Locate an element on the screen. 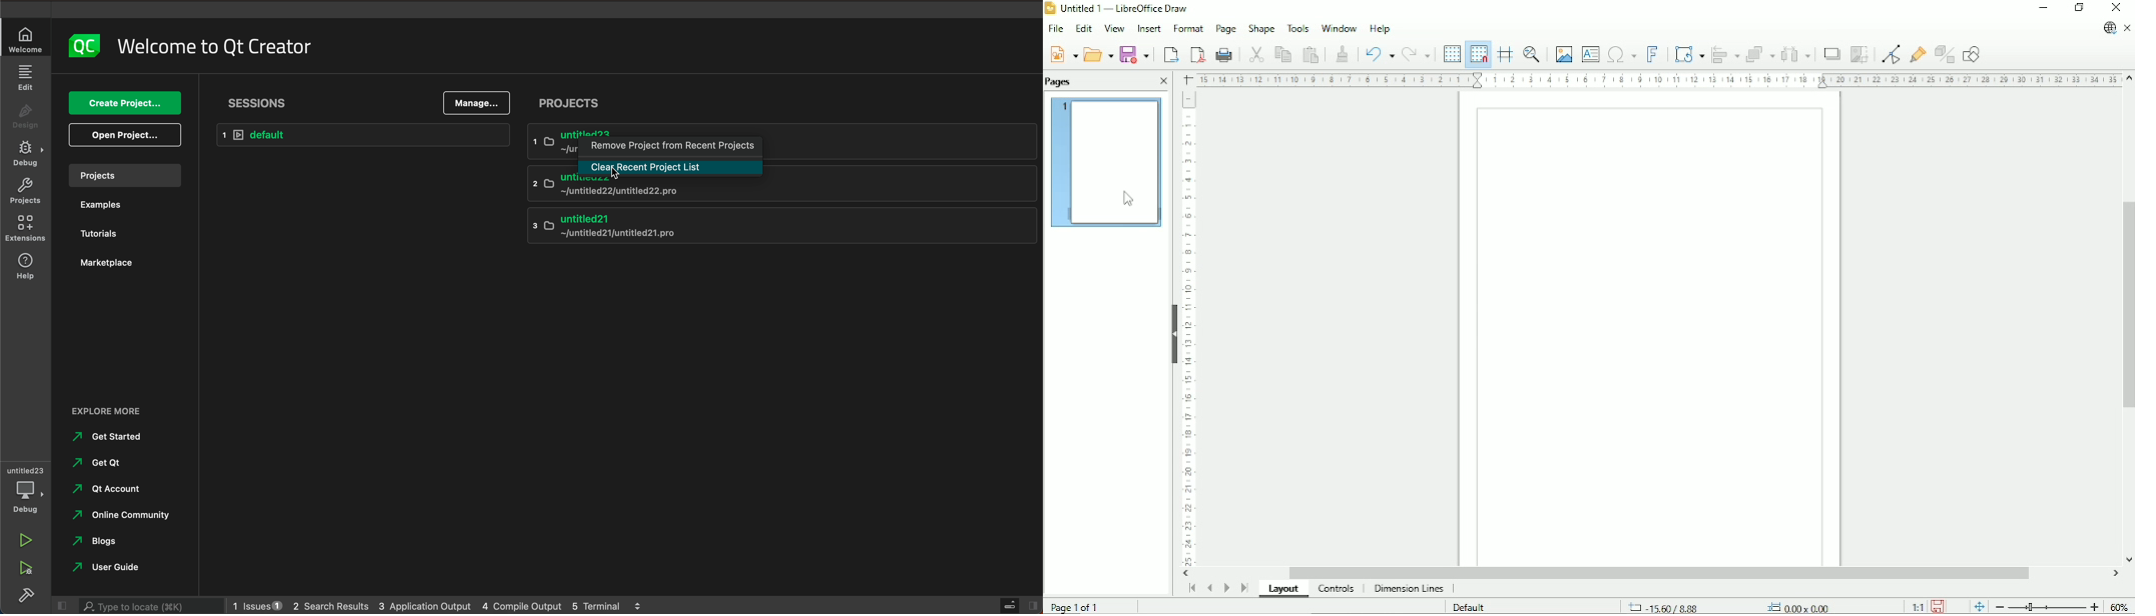 Image resolution: width=2156 pixels, height=616 pixels. remove project is located at coordinates (672, 146).